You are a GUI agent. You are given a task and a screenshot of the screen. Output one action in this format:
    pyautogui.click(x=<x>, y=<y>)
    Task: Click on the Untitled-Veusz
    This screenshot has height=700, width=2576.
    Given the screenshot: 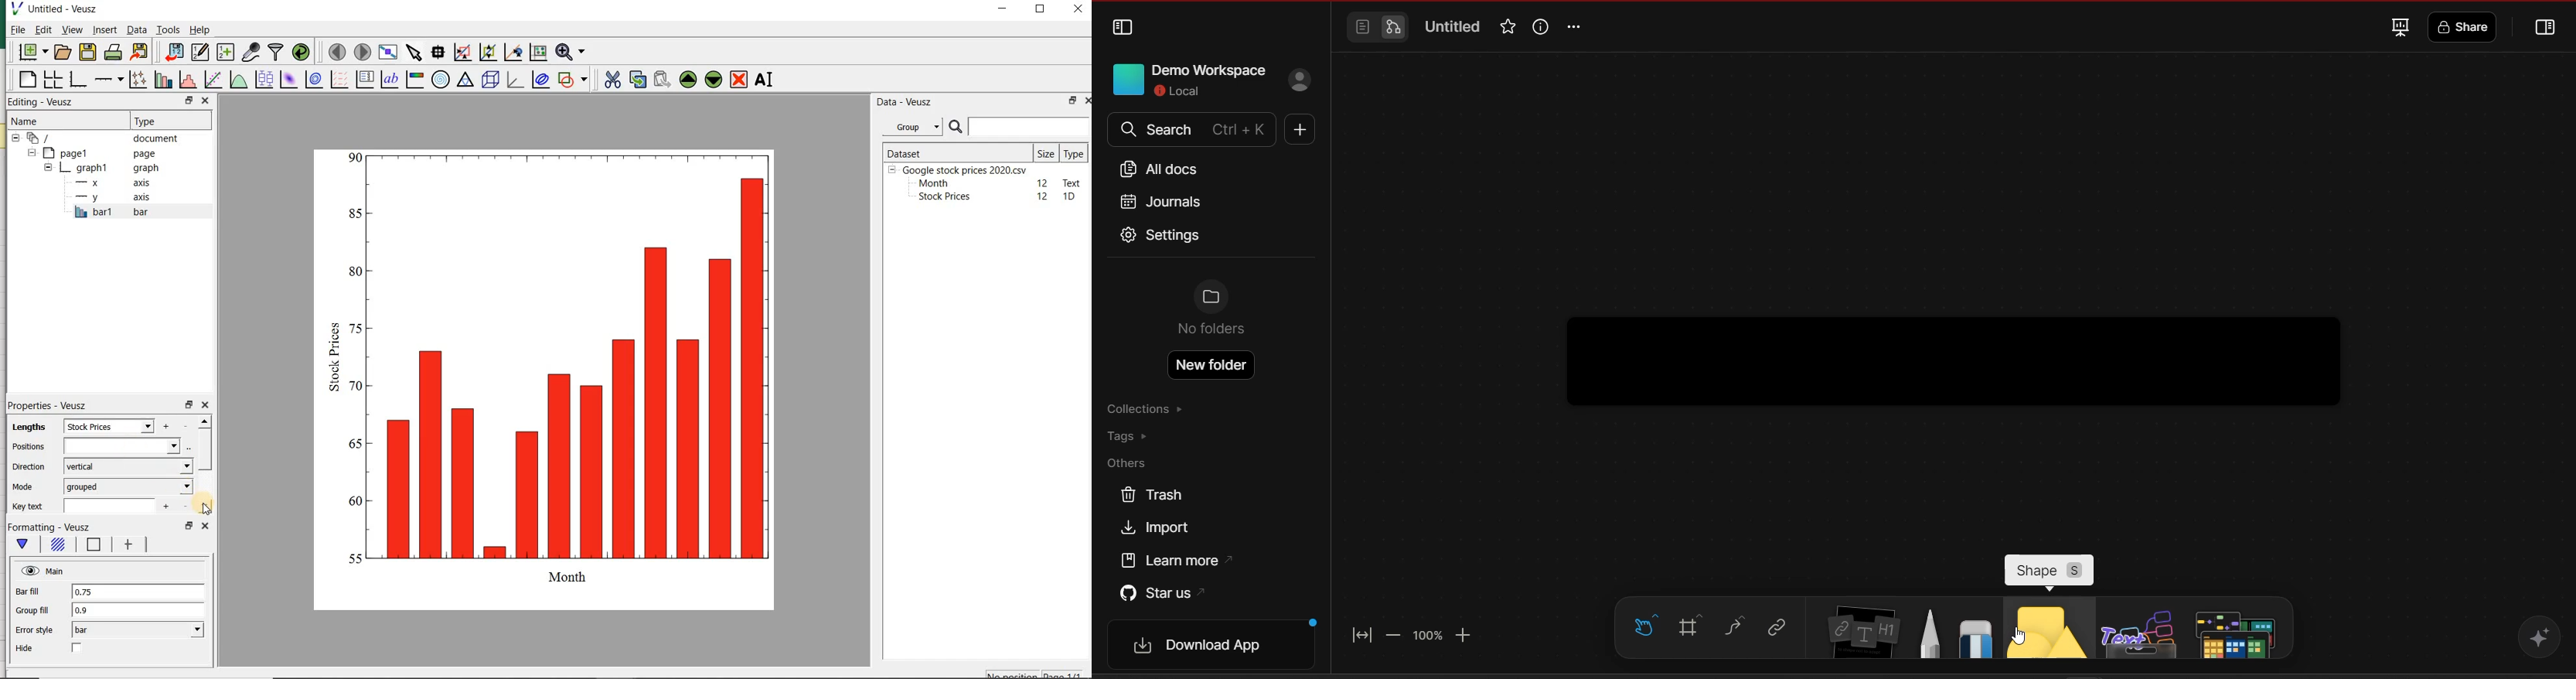 What is the action you would take?
    pyautogui.click(x=60, y=10)
    